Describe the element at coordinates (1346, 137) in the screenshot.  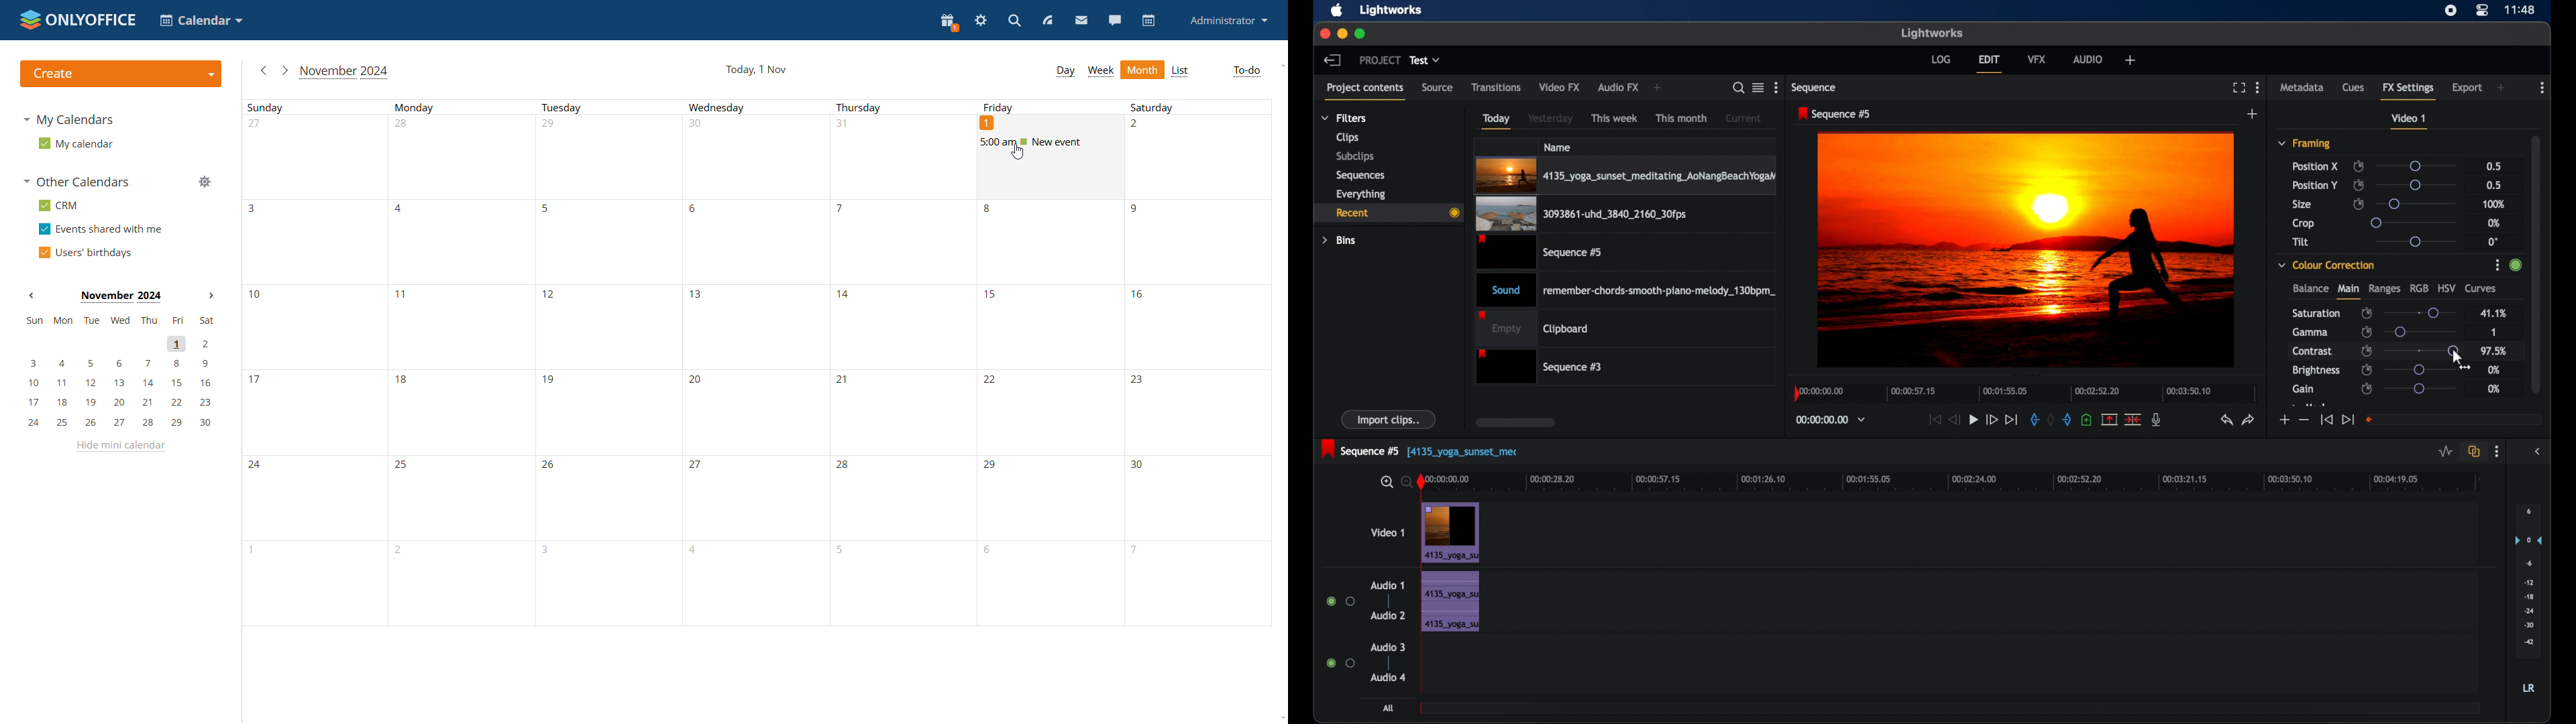
I see `clips` at that location.